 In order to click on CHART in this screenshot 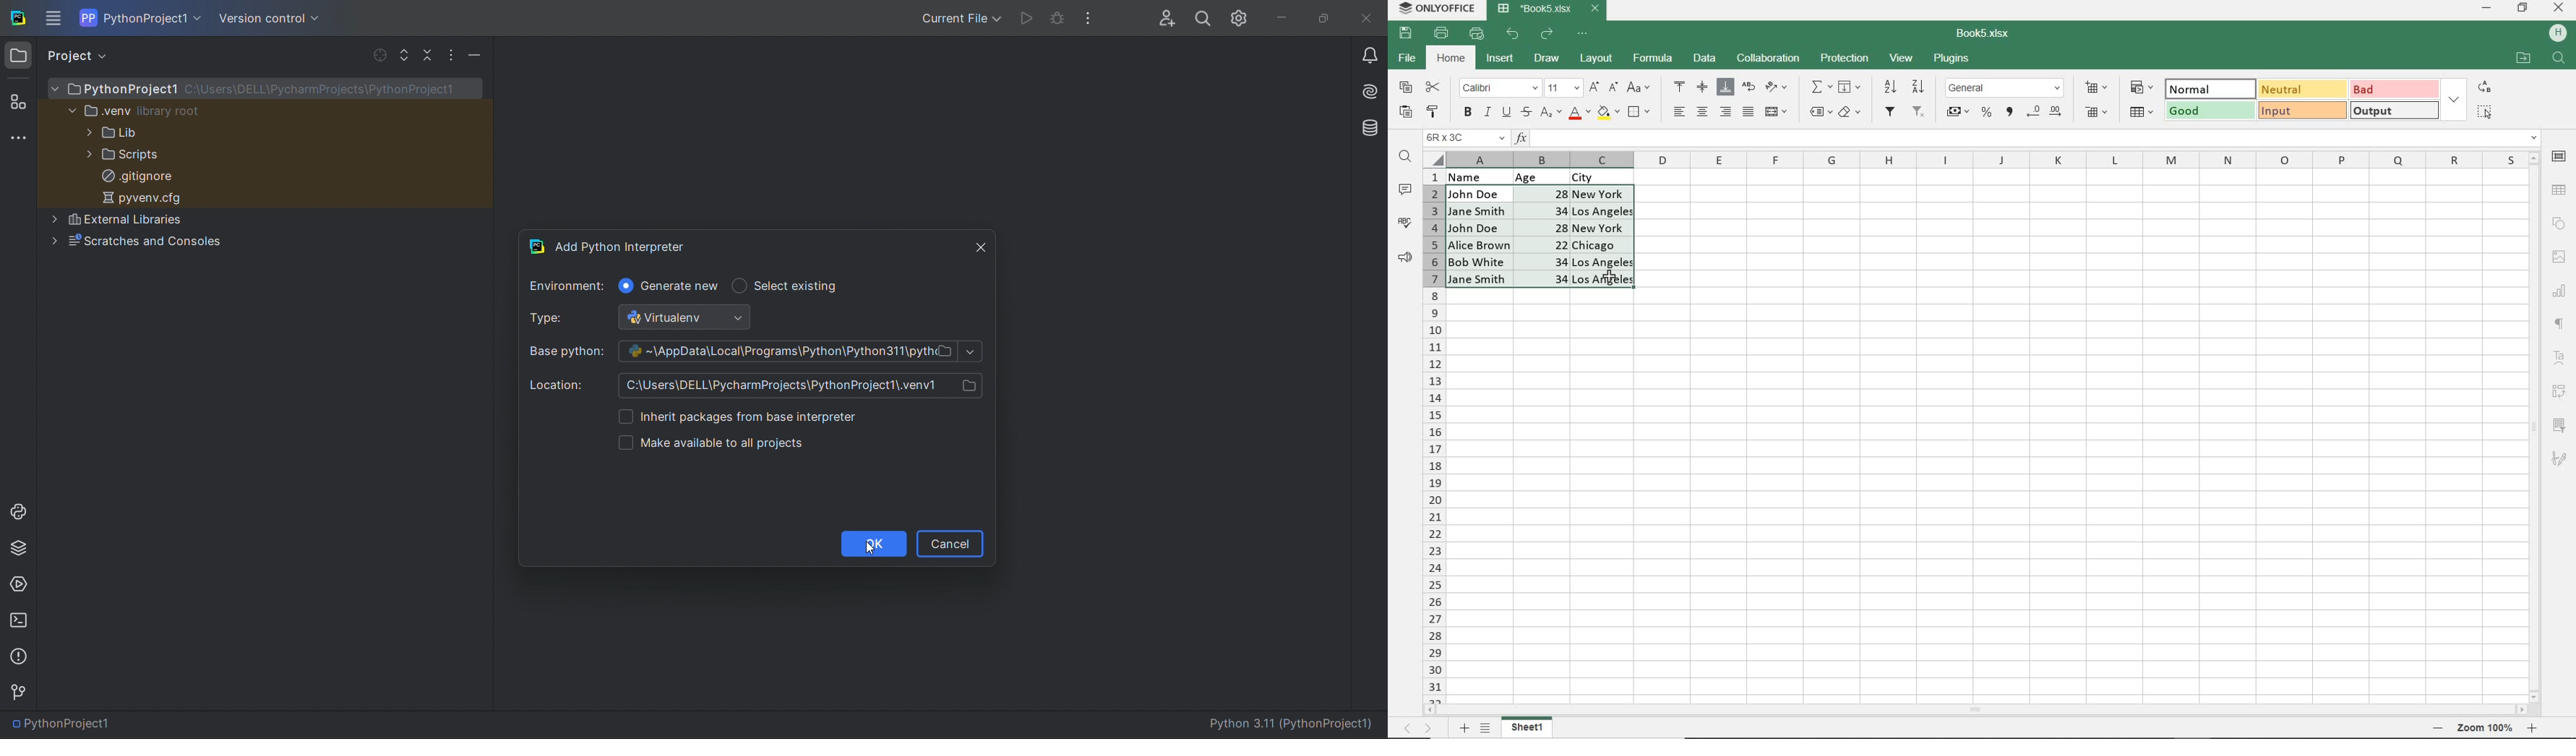, I will do `click(2560, 290)`.